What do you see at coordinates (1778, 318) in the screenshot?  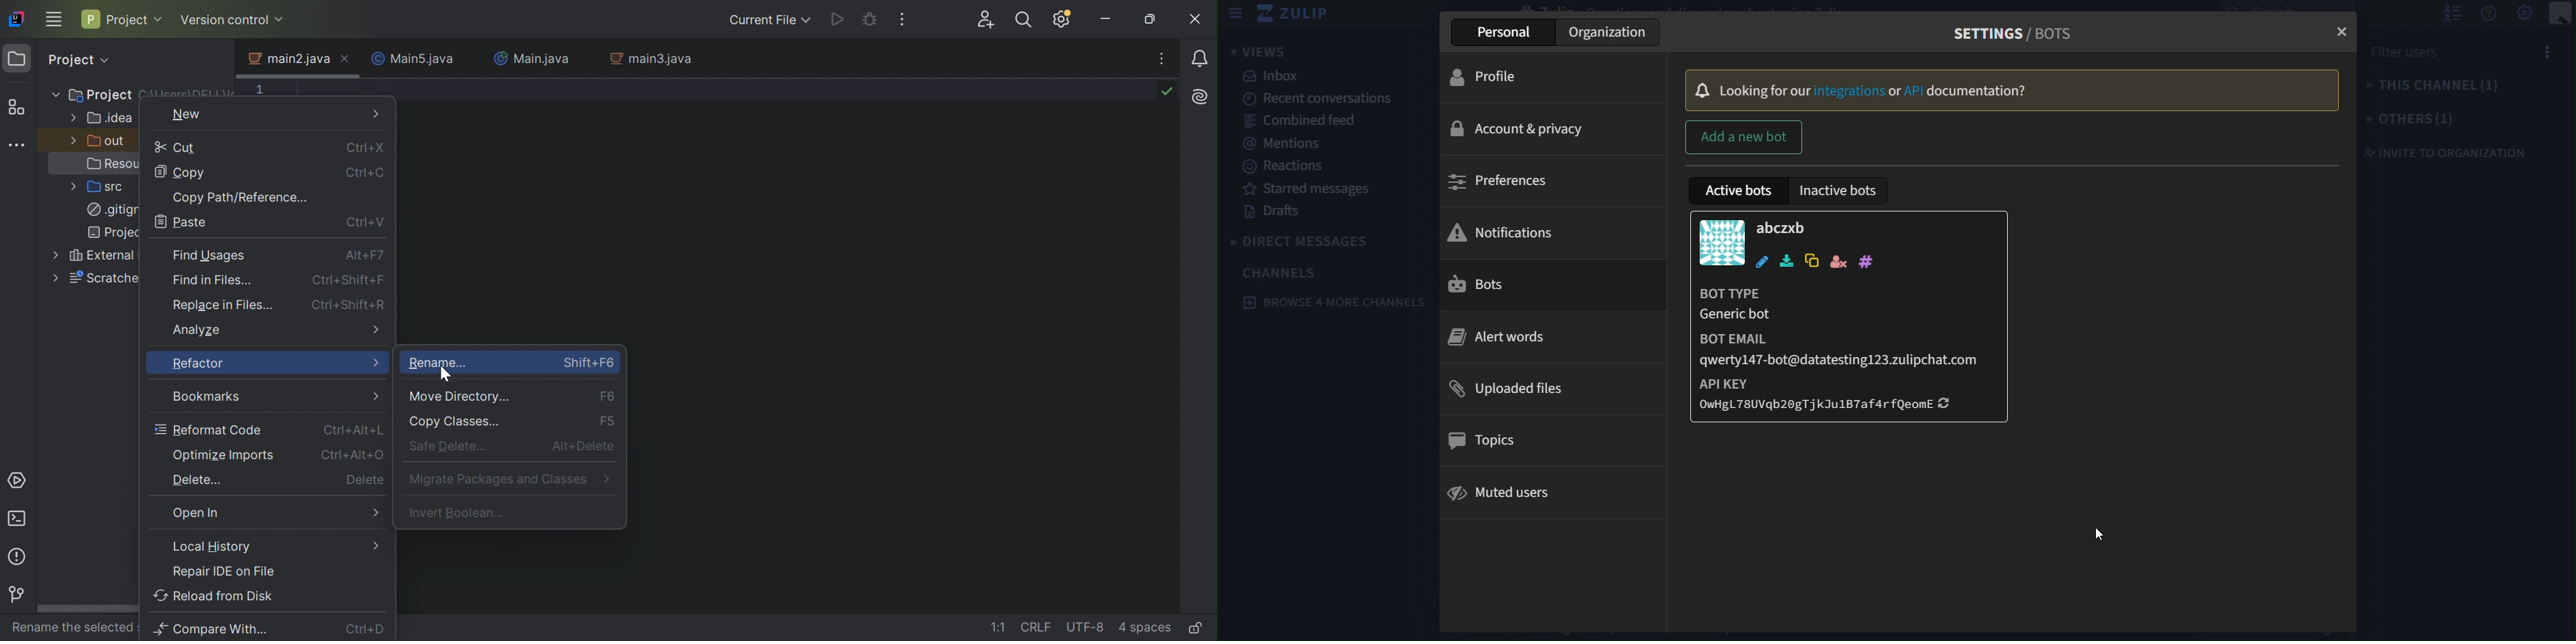 I see `Generic bot` at bounding box center [1778, 318].